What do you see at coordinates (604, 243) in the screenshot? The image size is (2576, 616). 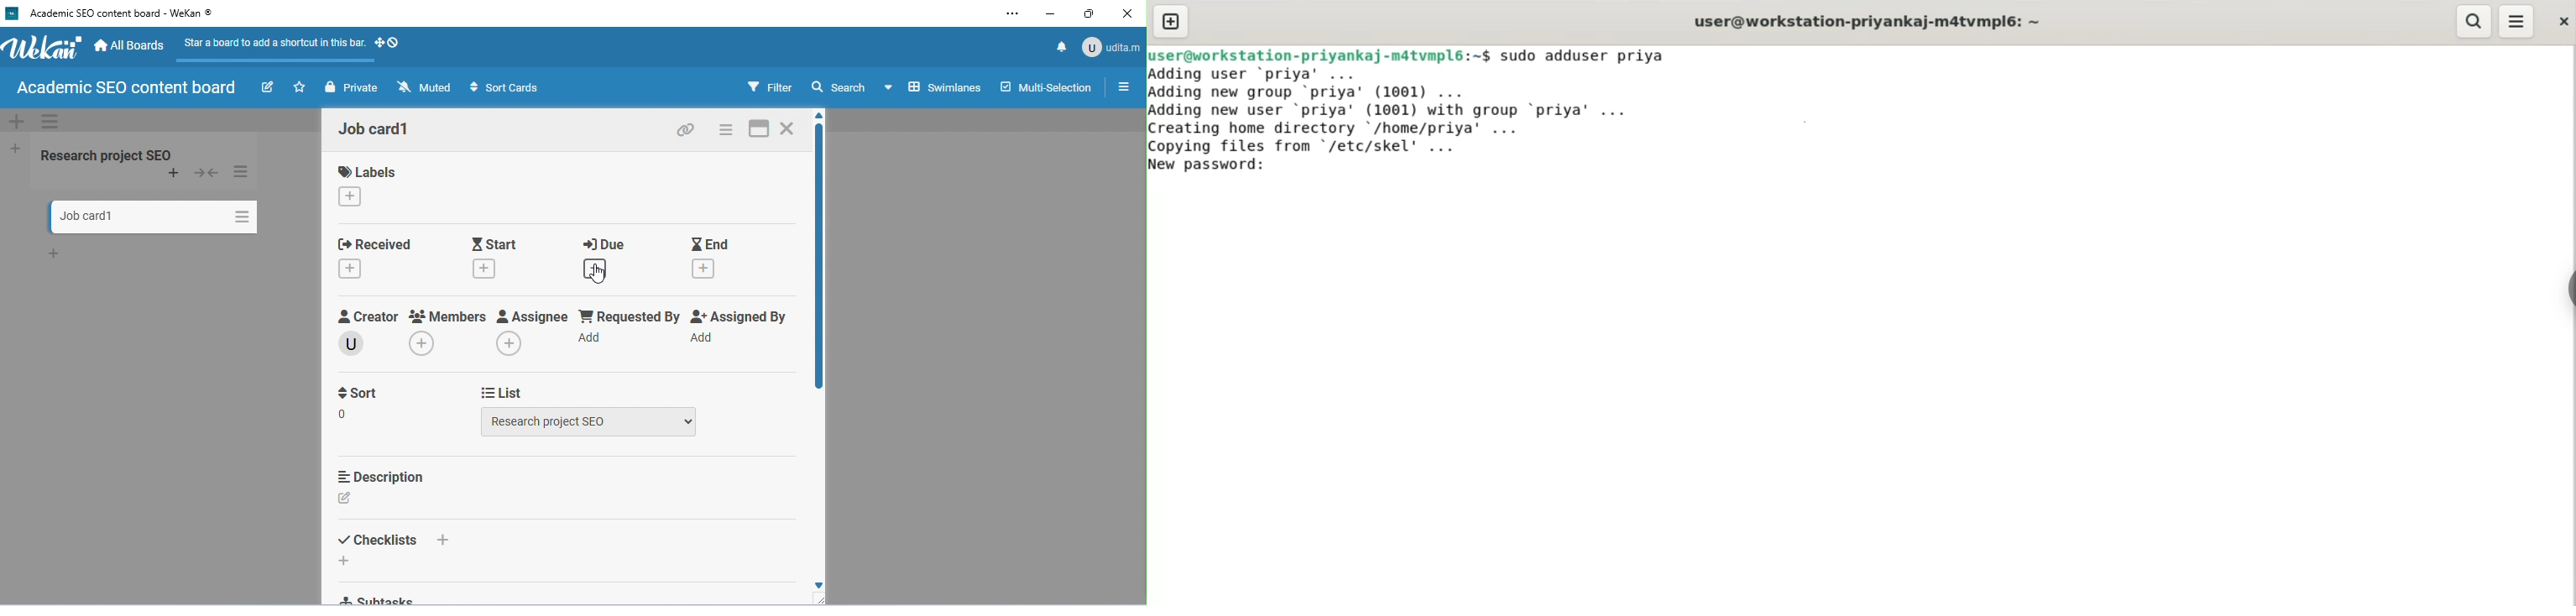 I see `due` at bounding box center [604, 243].